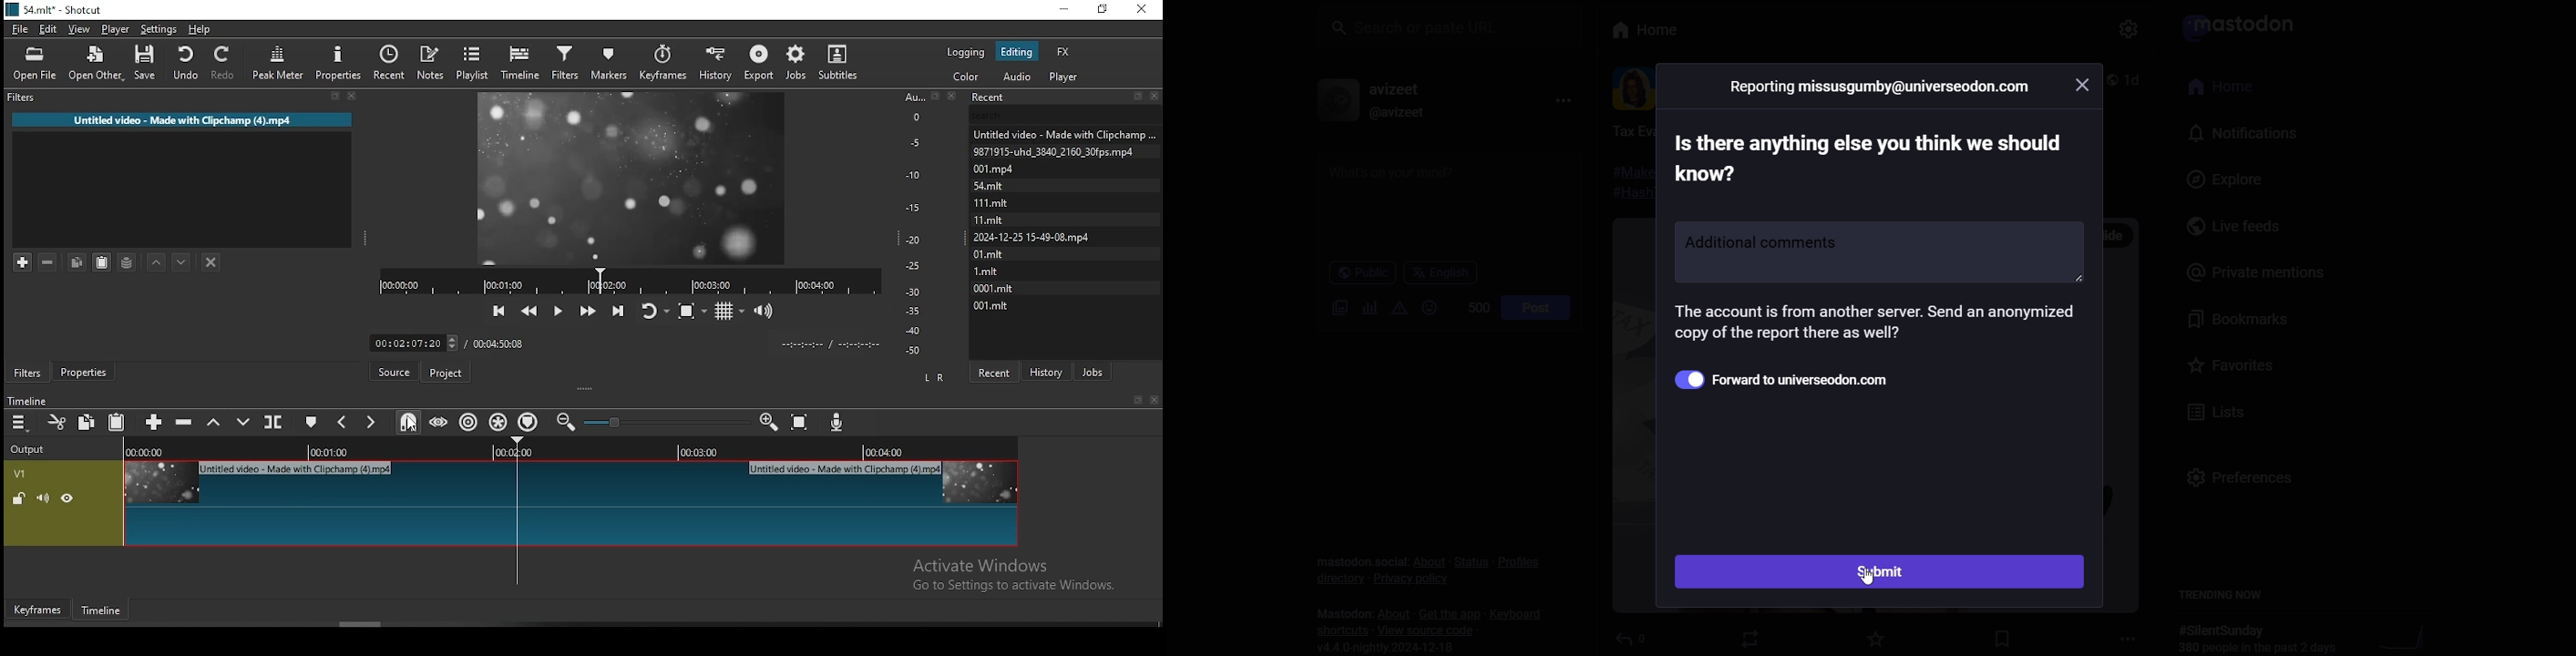  I want to click on file, so click(21, 29).